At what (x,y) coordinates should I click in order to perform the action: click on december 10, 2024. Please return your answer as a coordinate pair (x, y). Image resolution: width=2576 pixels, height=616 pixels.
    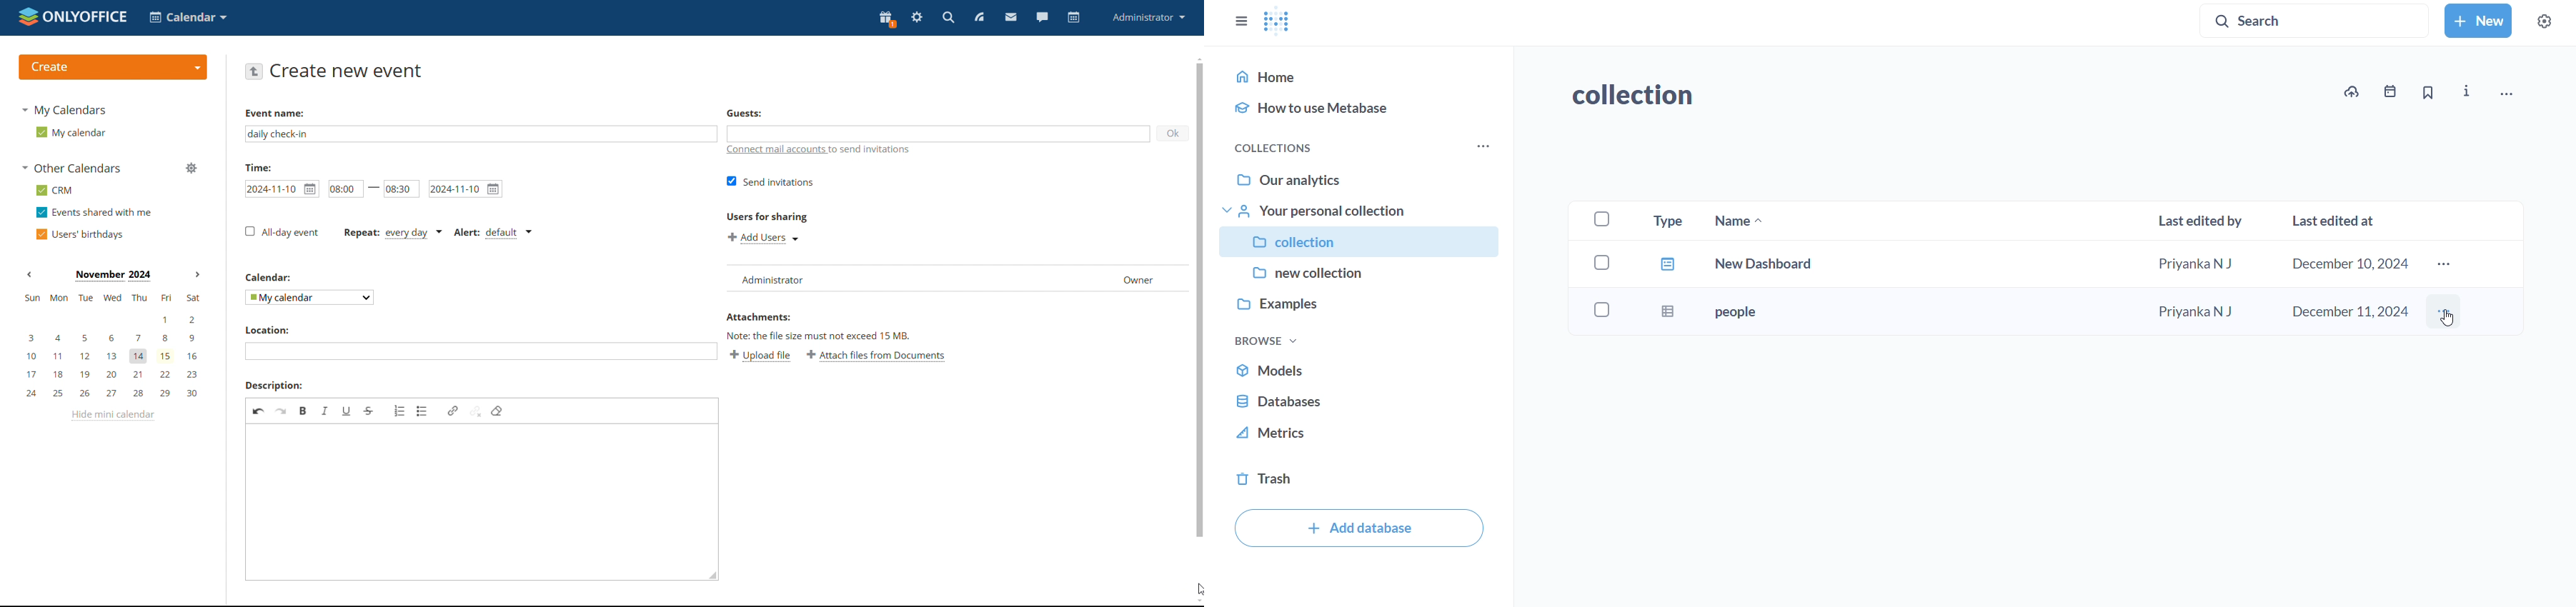
    Looking at the image, I should click on (2354, 266).